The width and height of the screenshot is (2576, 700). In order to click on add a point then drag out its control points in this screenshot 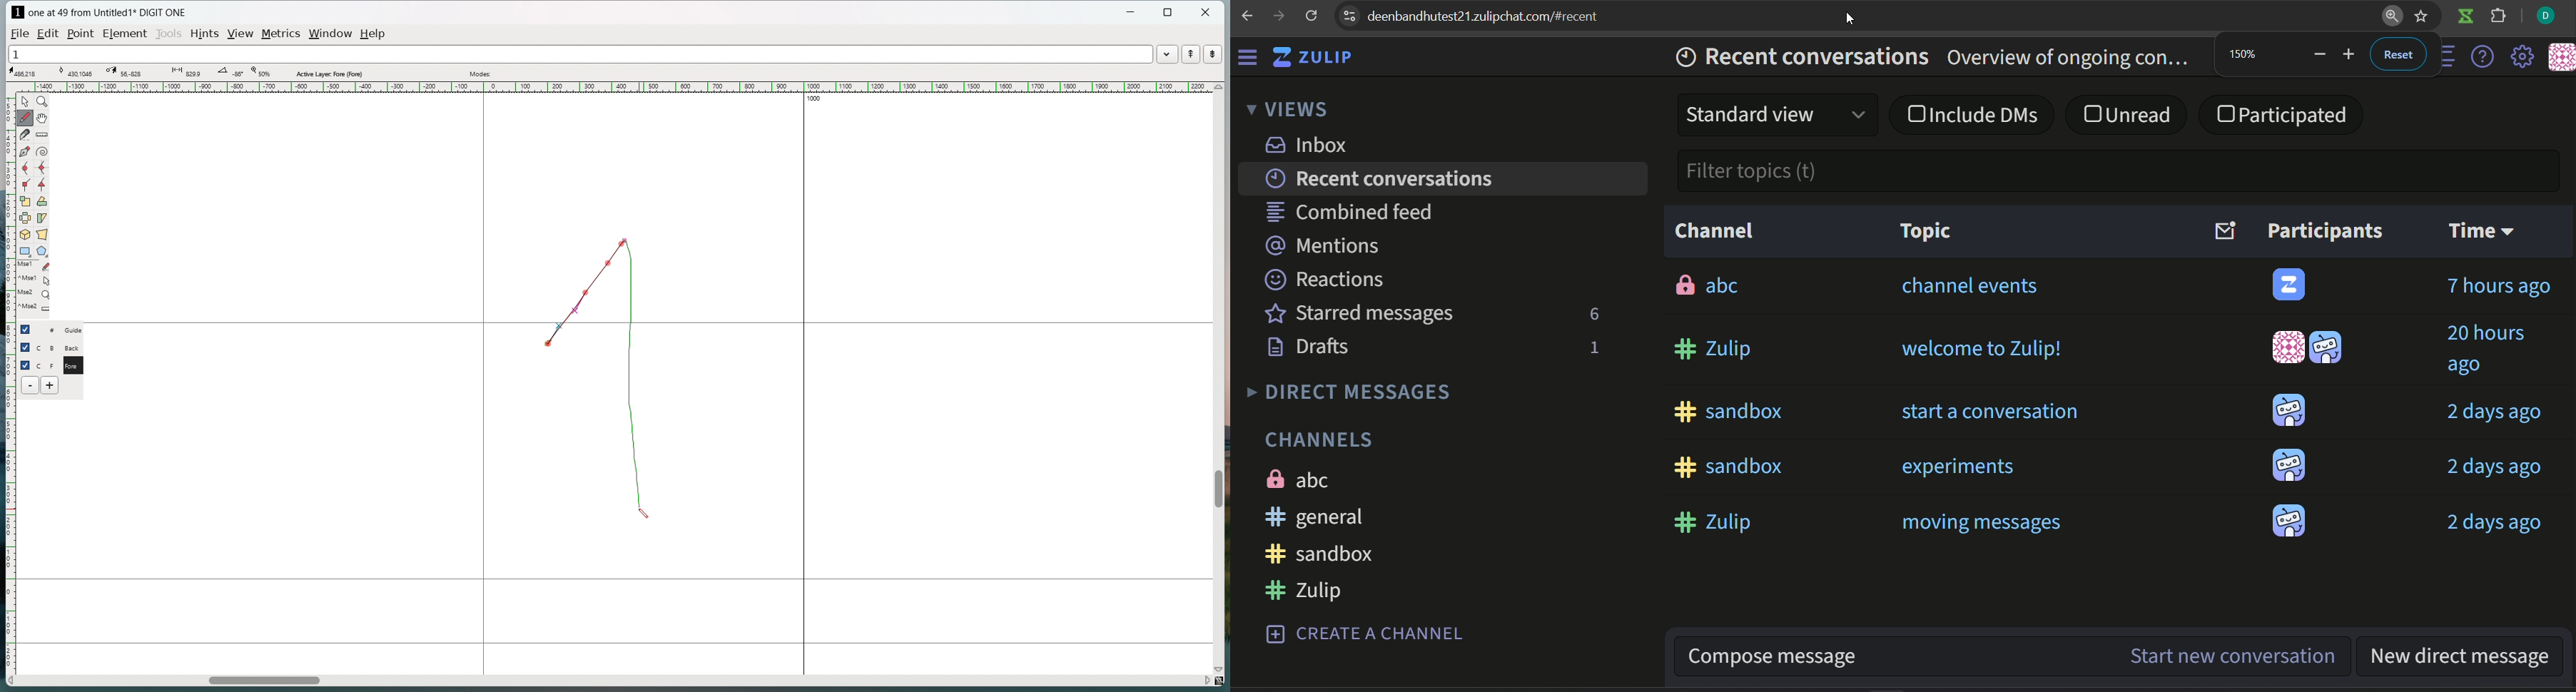, I will do `click(25, 151)`.